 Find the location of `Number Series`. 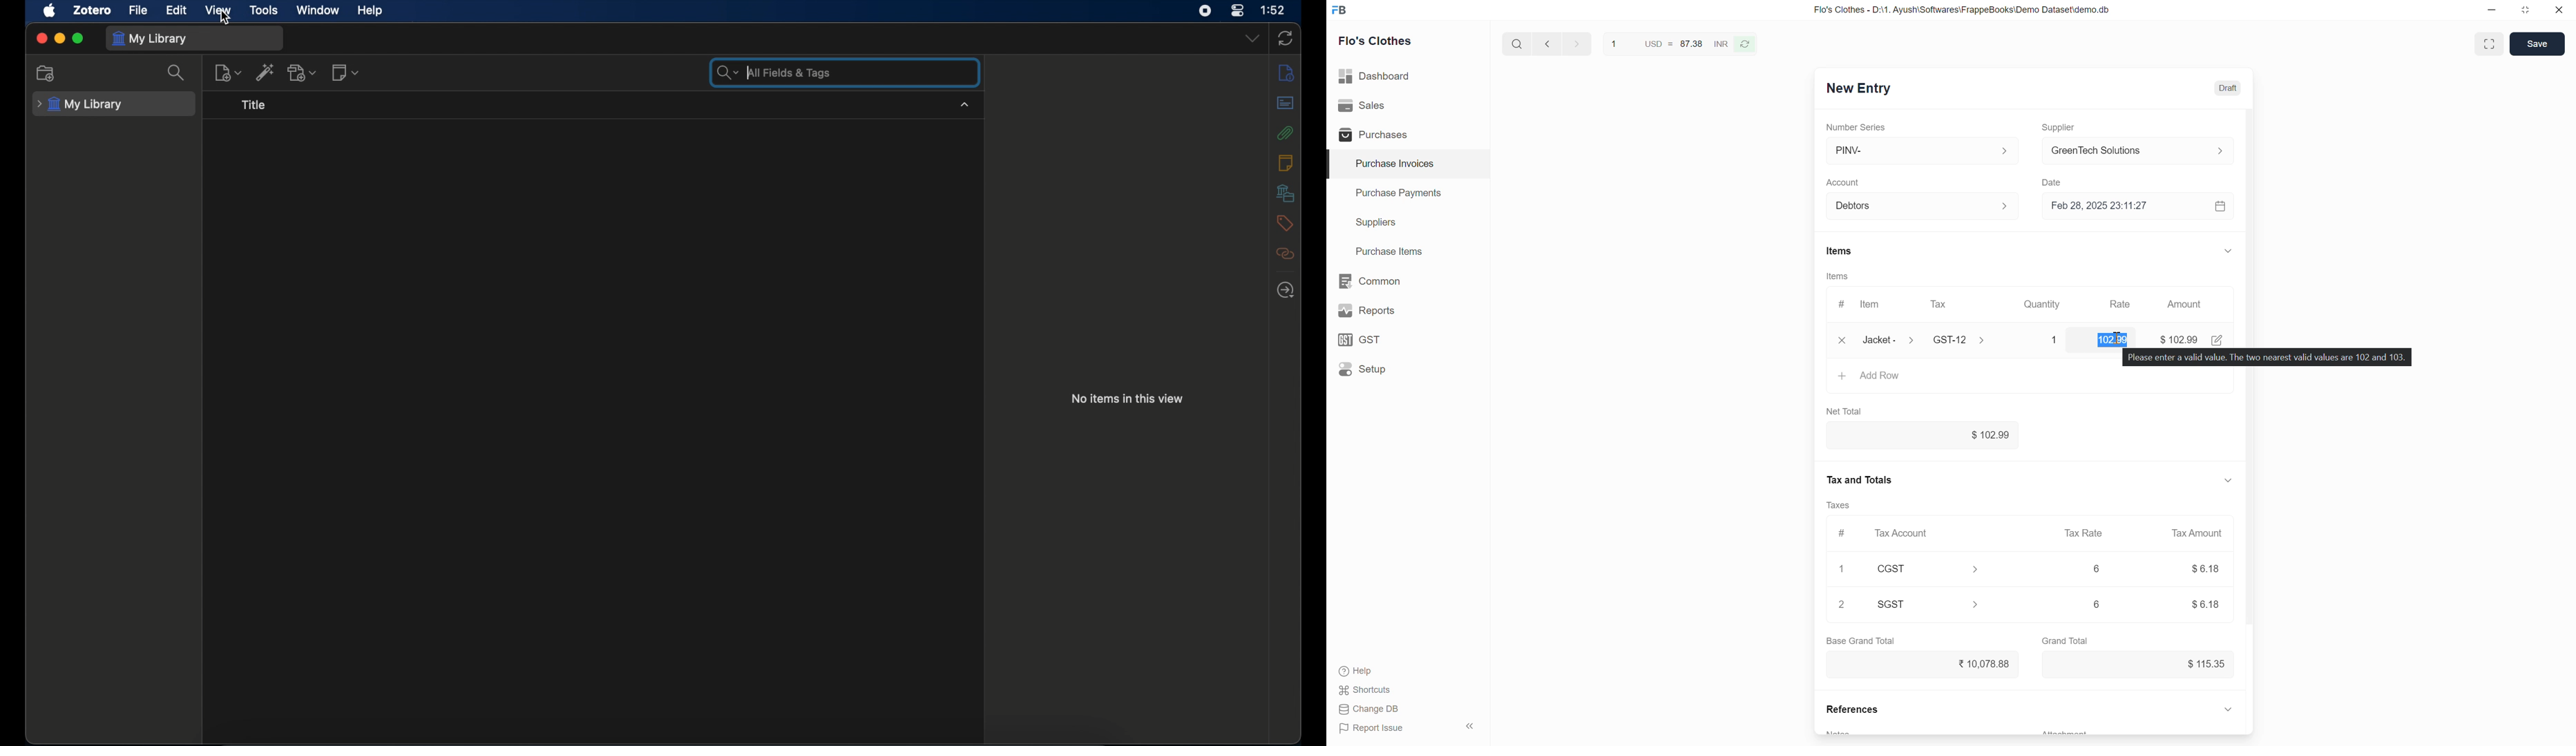

Number Series is located at coordinates (1856, 127).